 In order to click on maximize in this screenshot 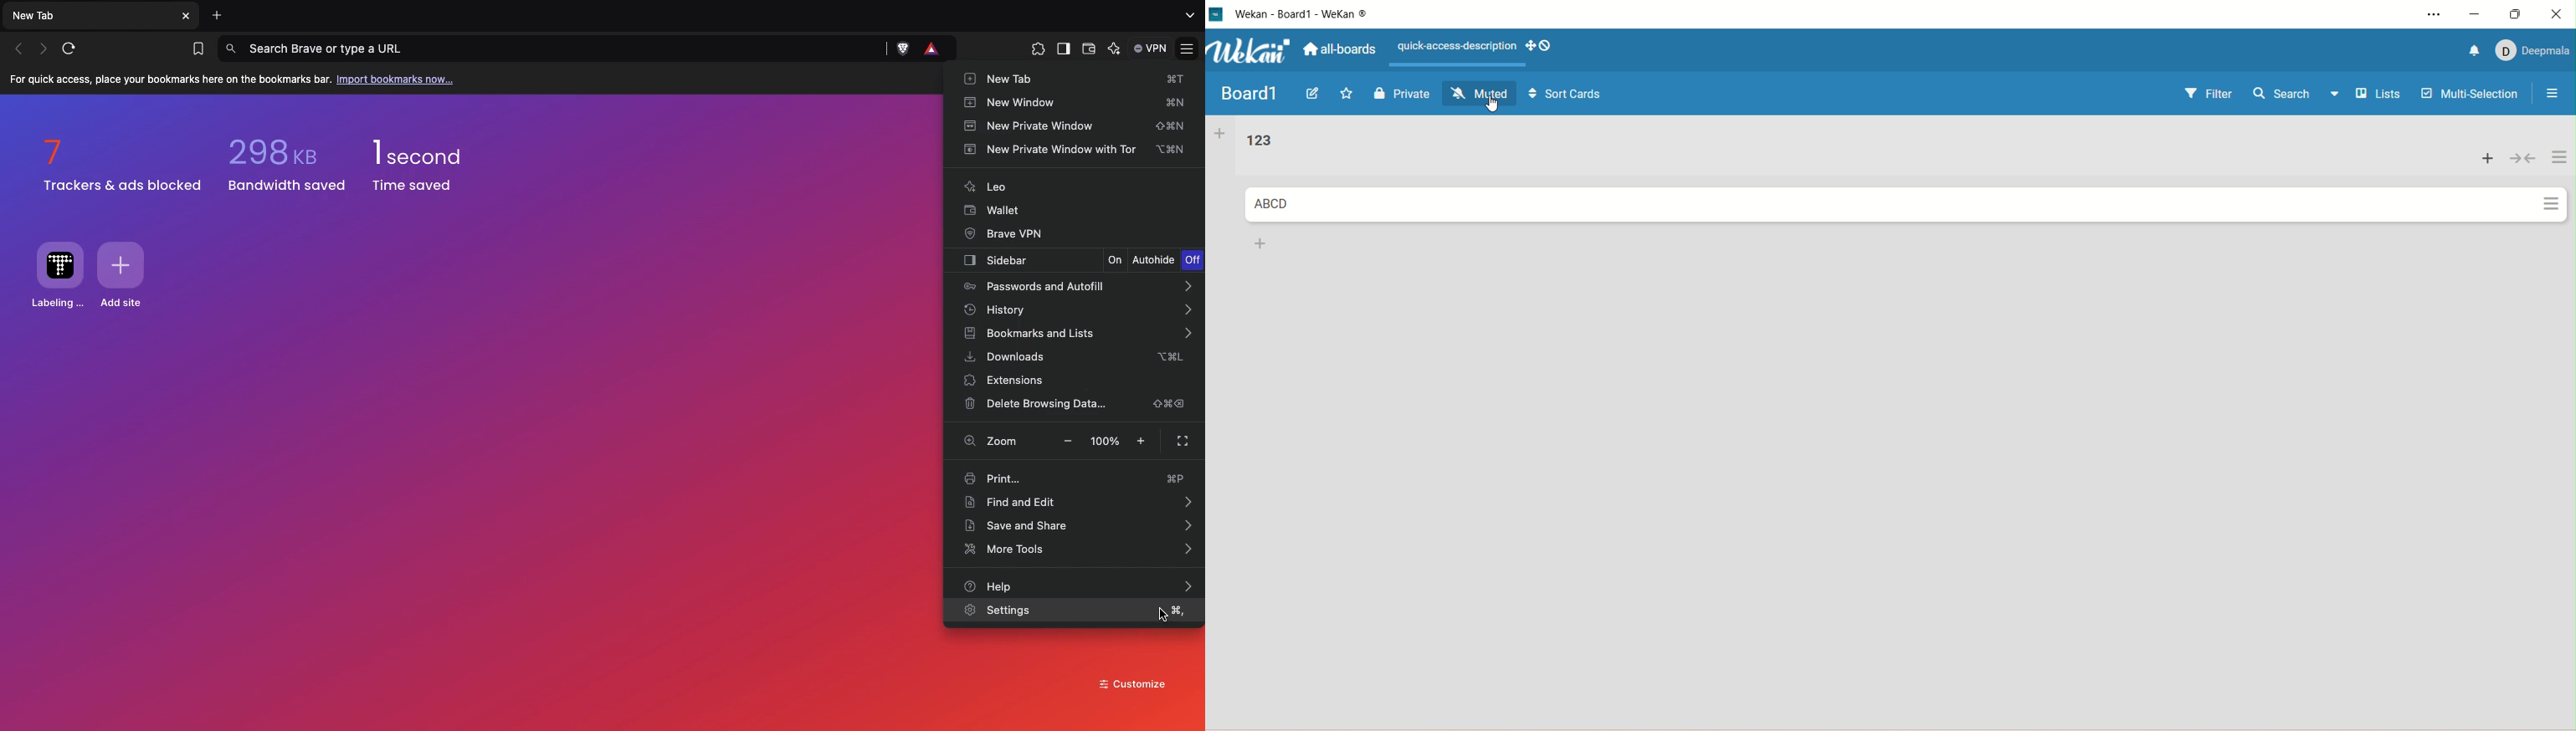, I will do `click(2521, 13)`.